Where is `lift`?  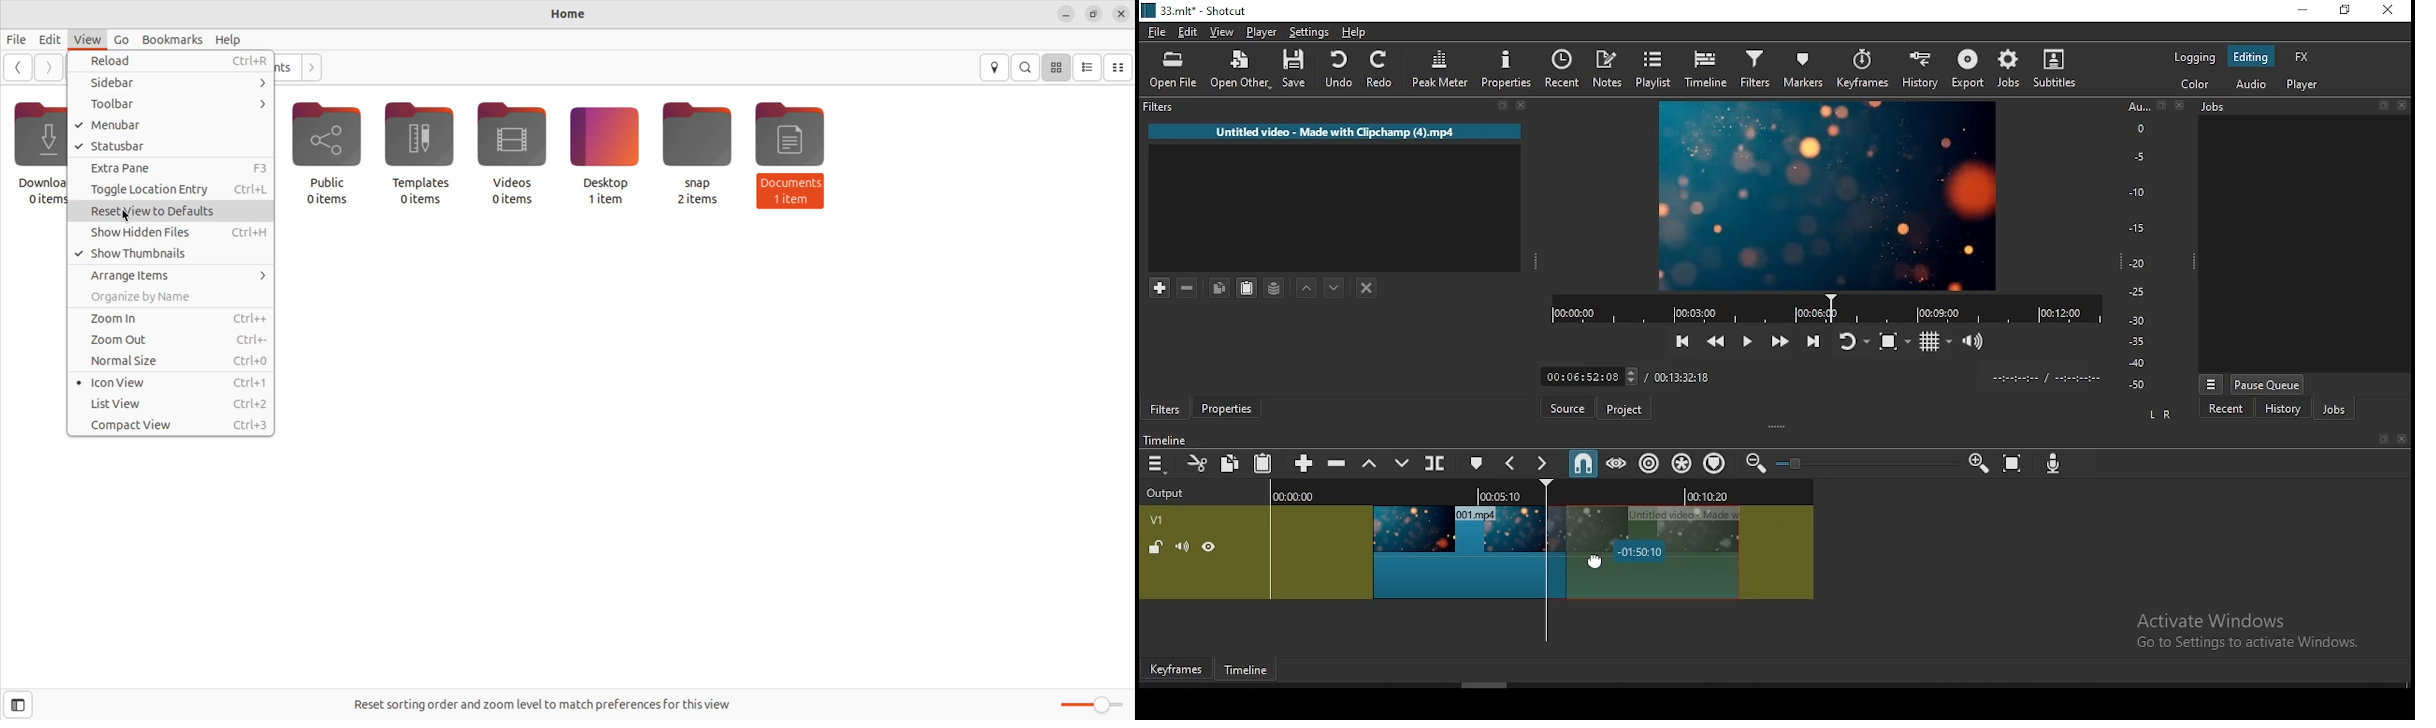
lift is located at coordinates (1371, 463).